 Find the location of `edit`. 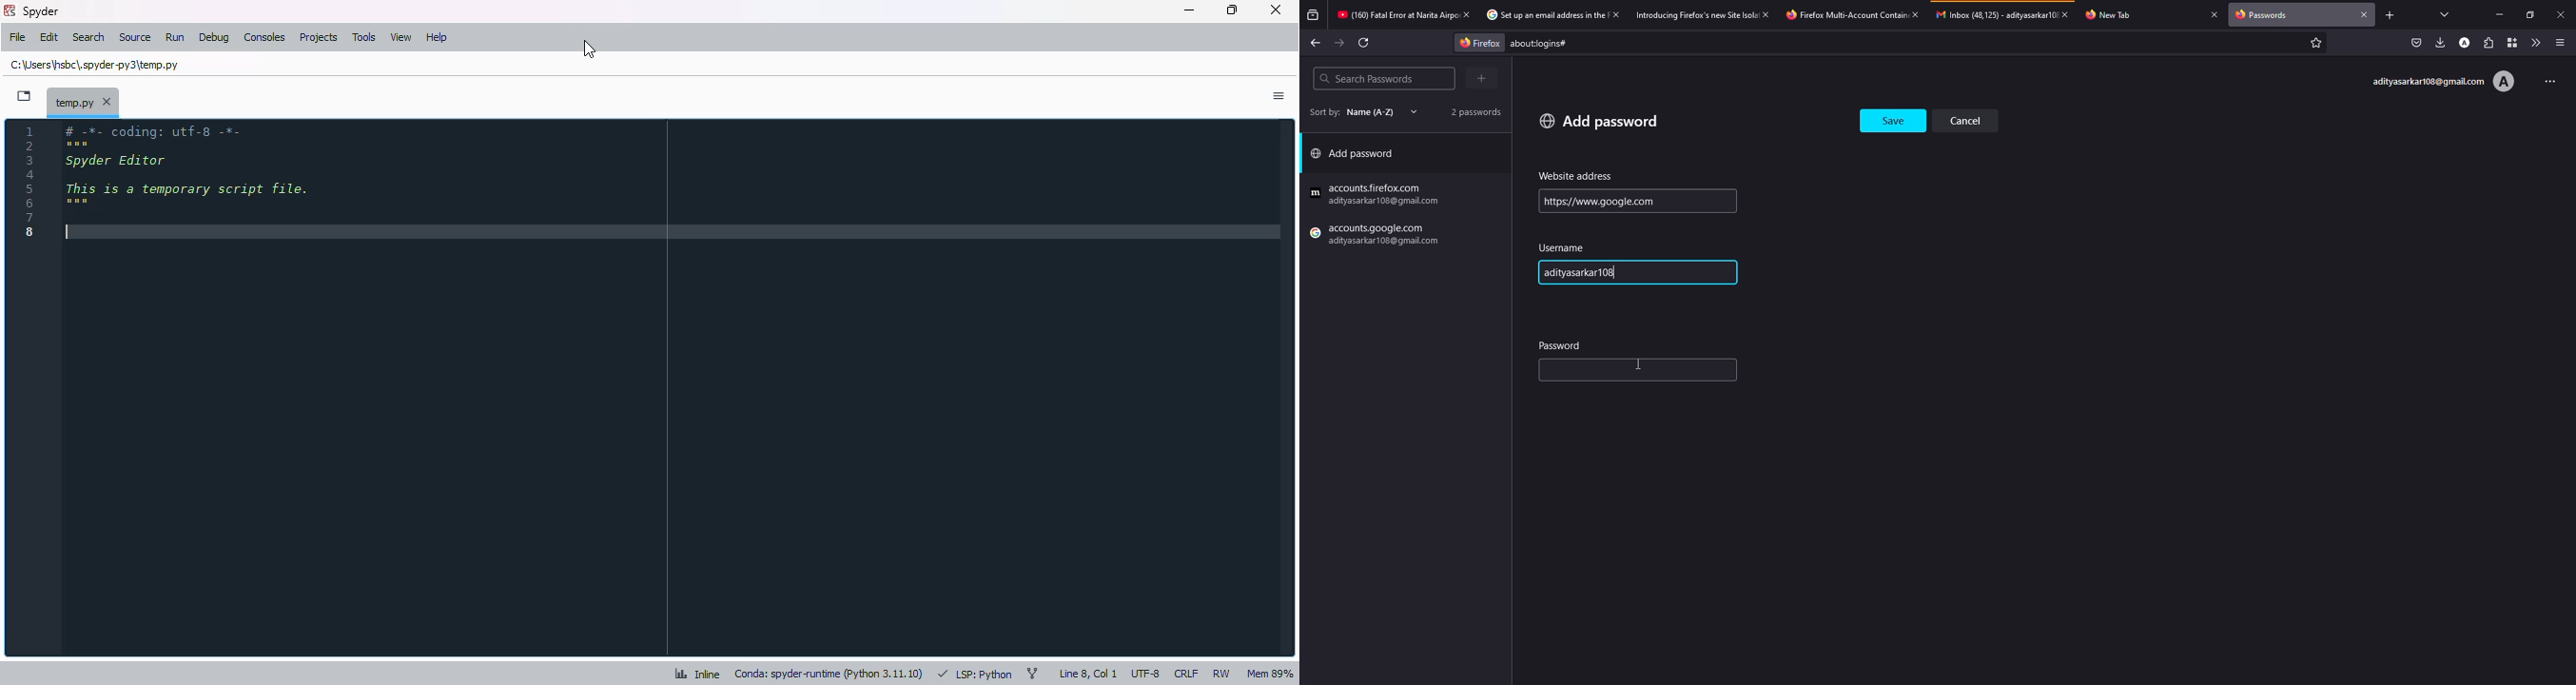

edit is located at coordinates (49, 37).